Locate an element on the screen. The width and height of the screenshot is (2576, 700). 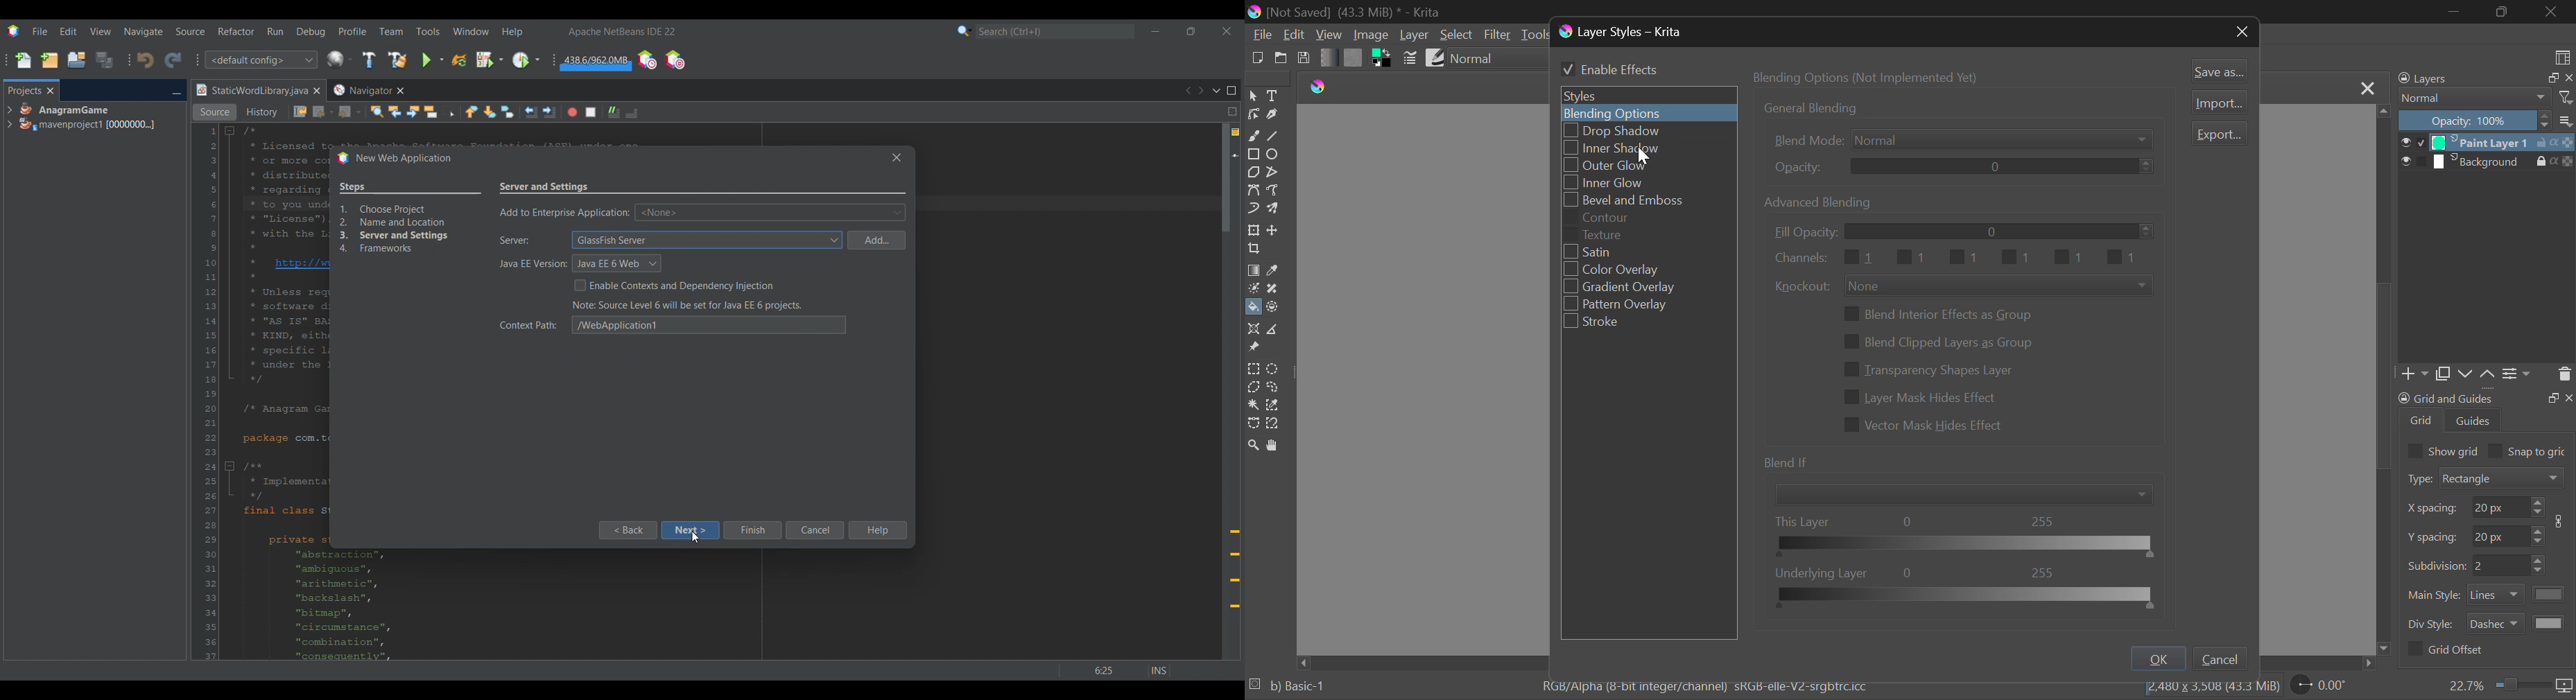
Help is located at coordinates (877, 530).